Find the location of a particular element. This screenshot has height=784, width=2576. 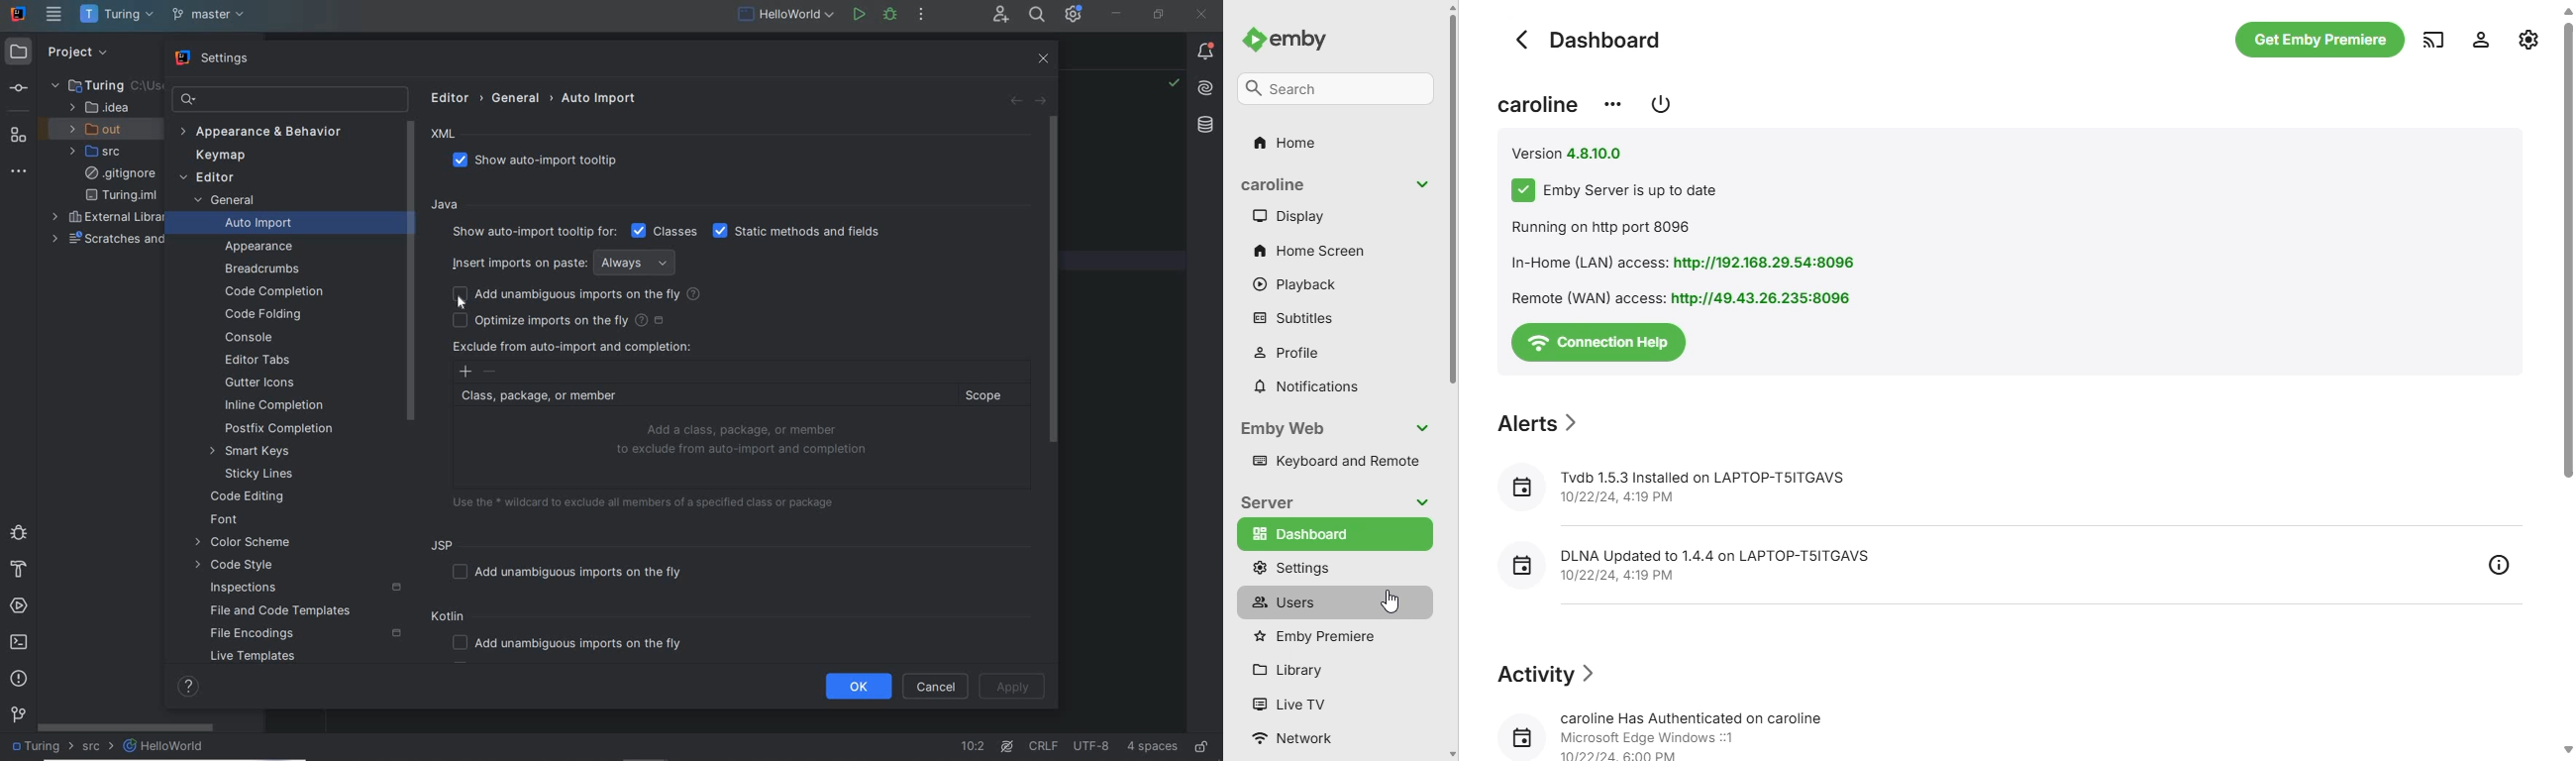

src is located at coordinates (101, 152).